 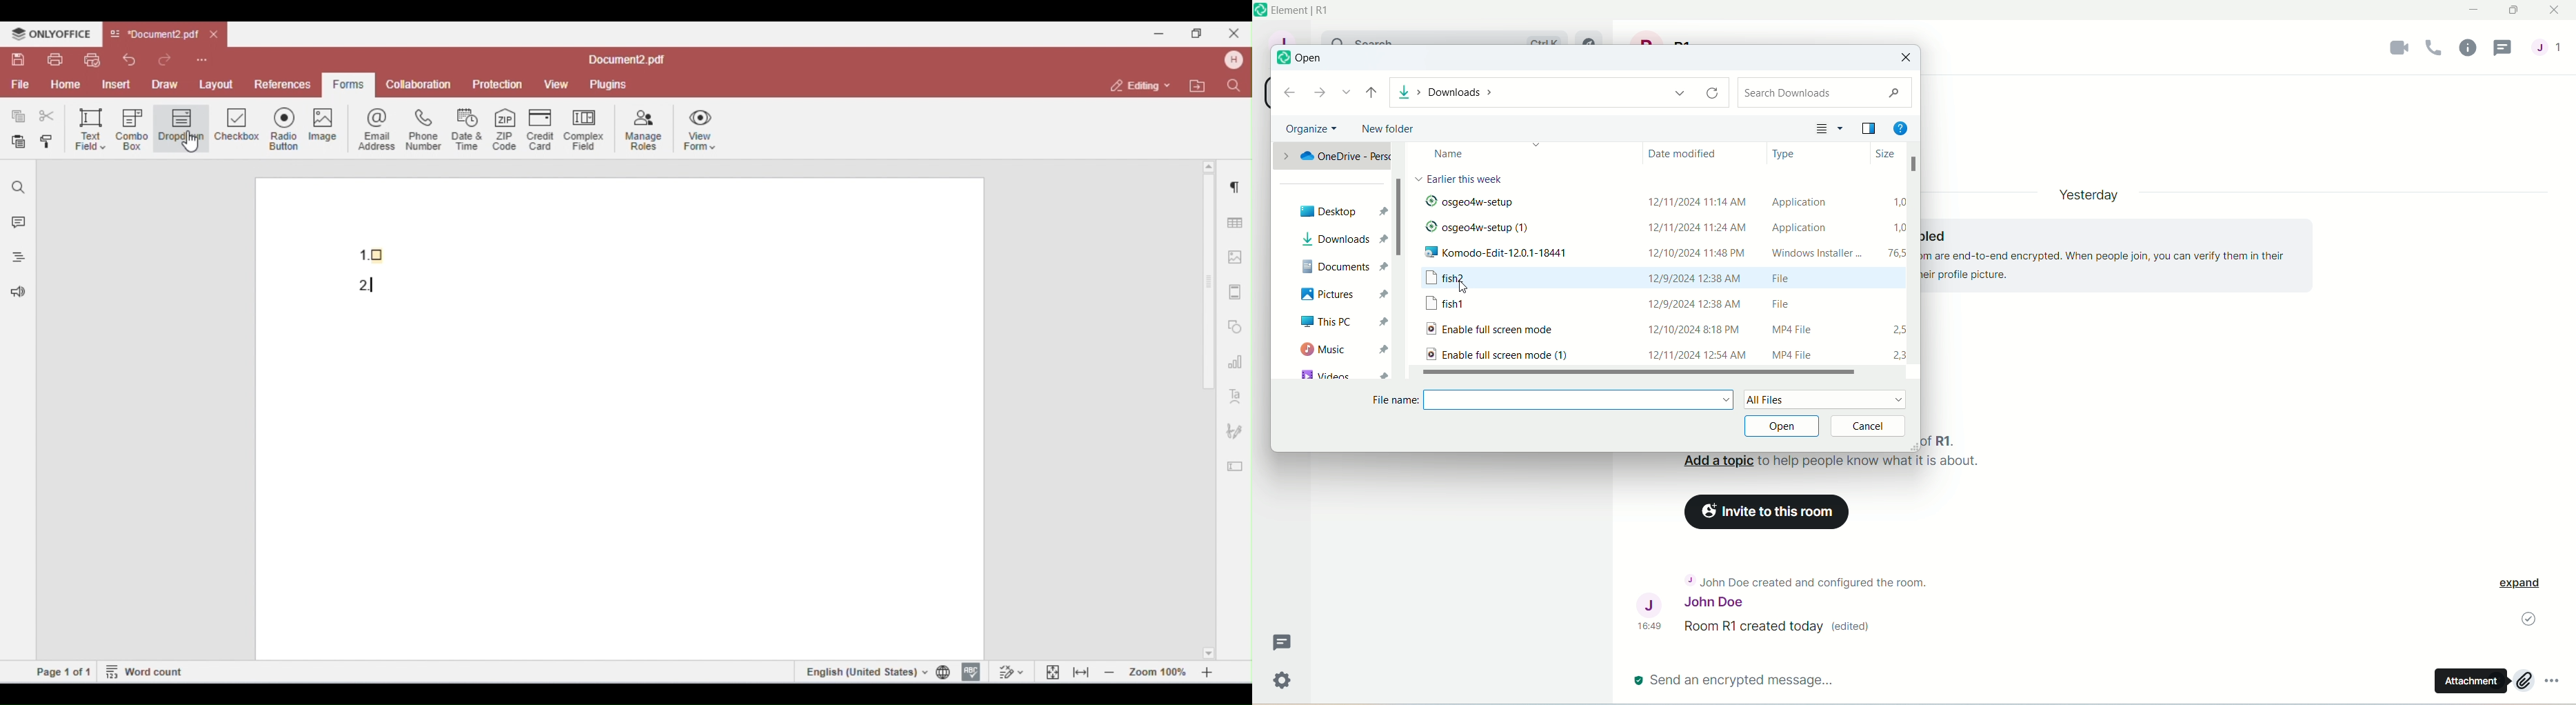 What do you see at coordinates (1826, 92) in the screenshot?
I see `search` at bounding box center [1826, 92].